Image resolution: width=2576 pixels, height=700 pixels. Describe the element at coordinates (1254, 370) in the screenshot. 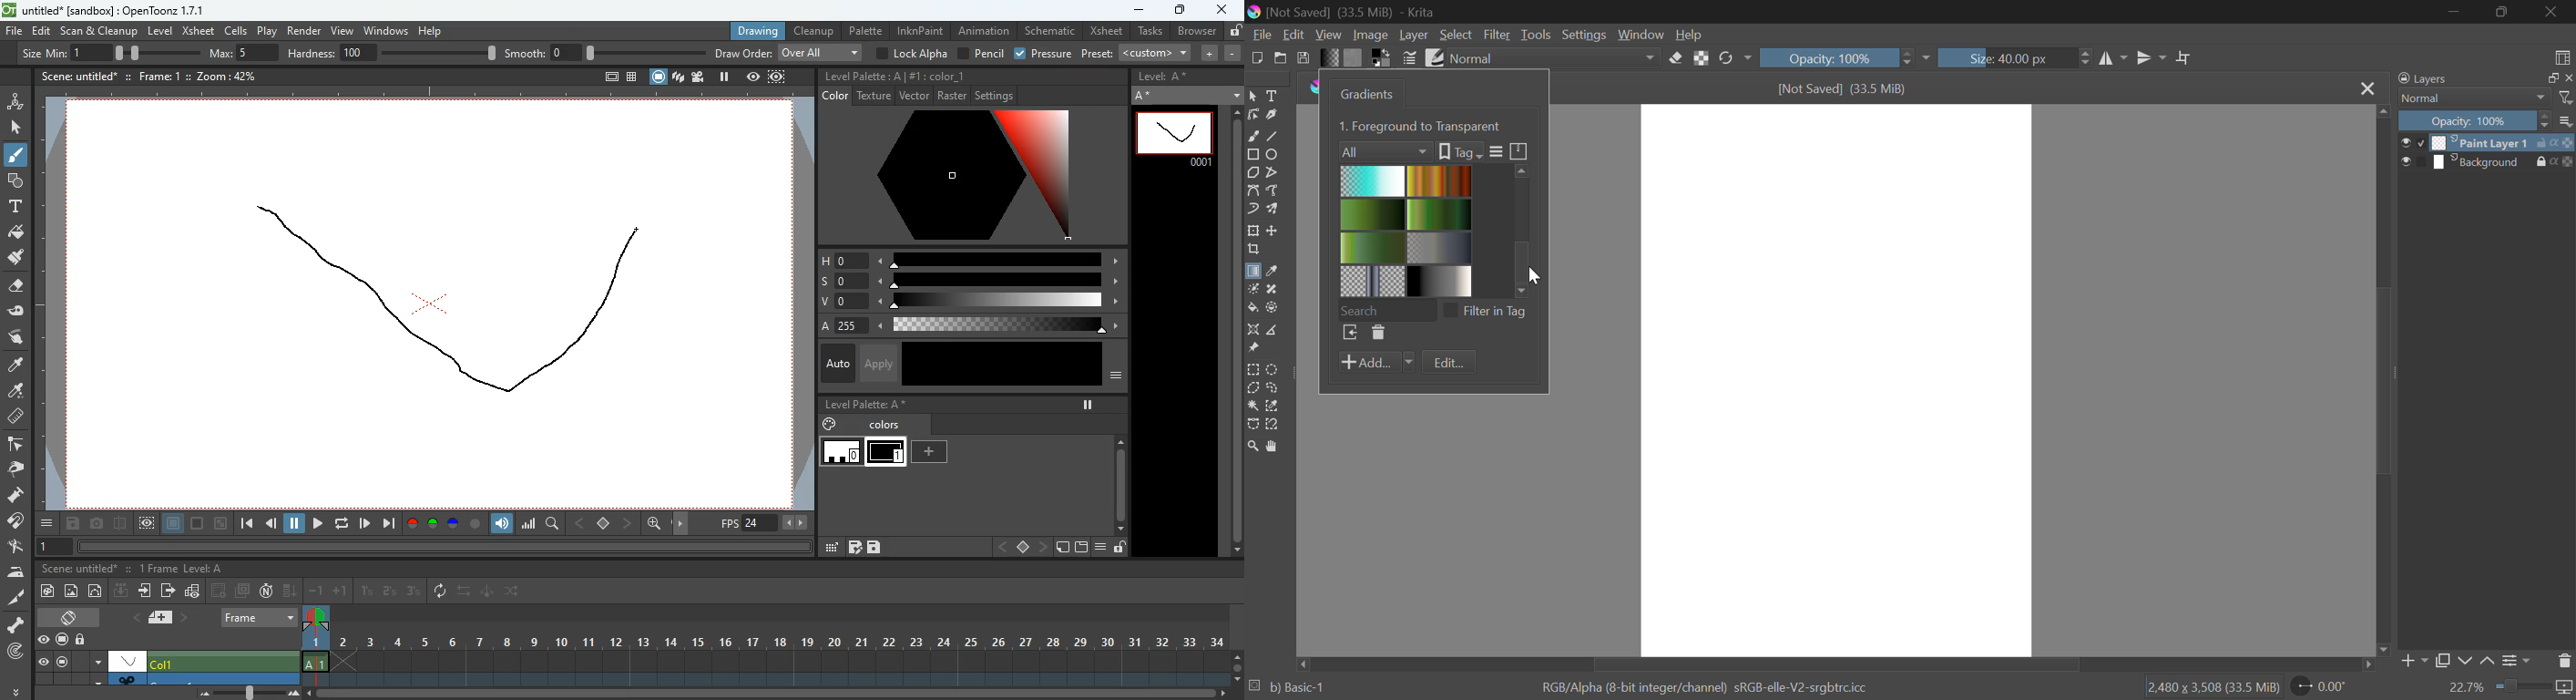

I see `Rectangular Selection` at that location.